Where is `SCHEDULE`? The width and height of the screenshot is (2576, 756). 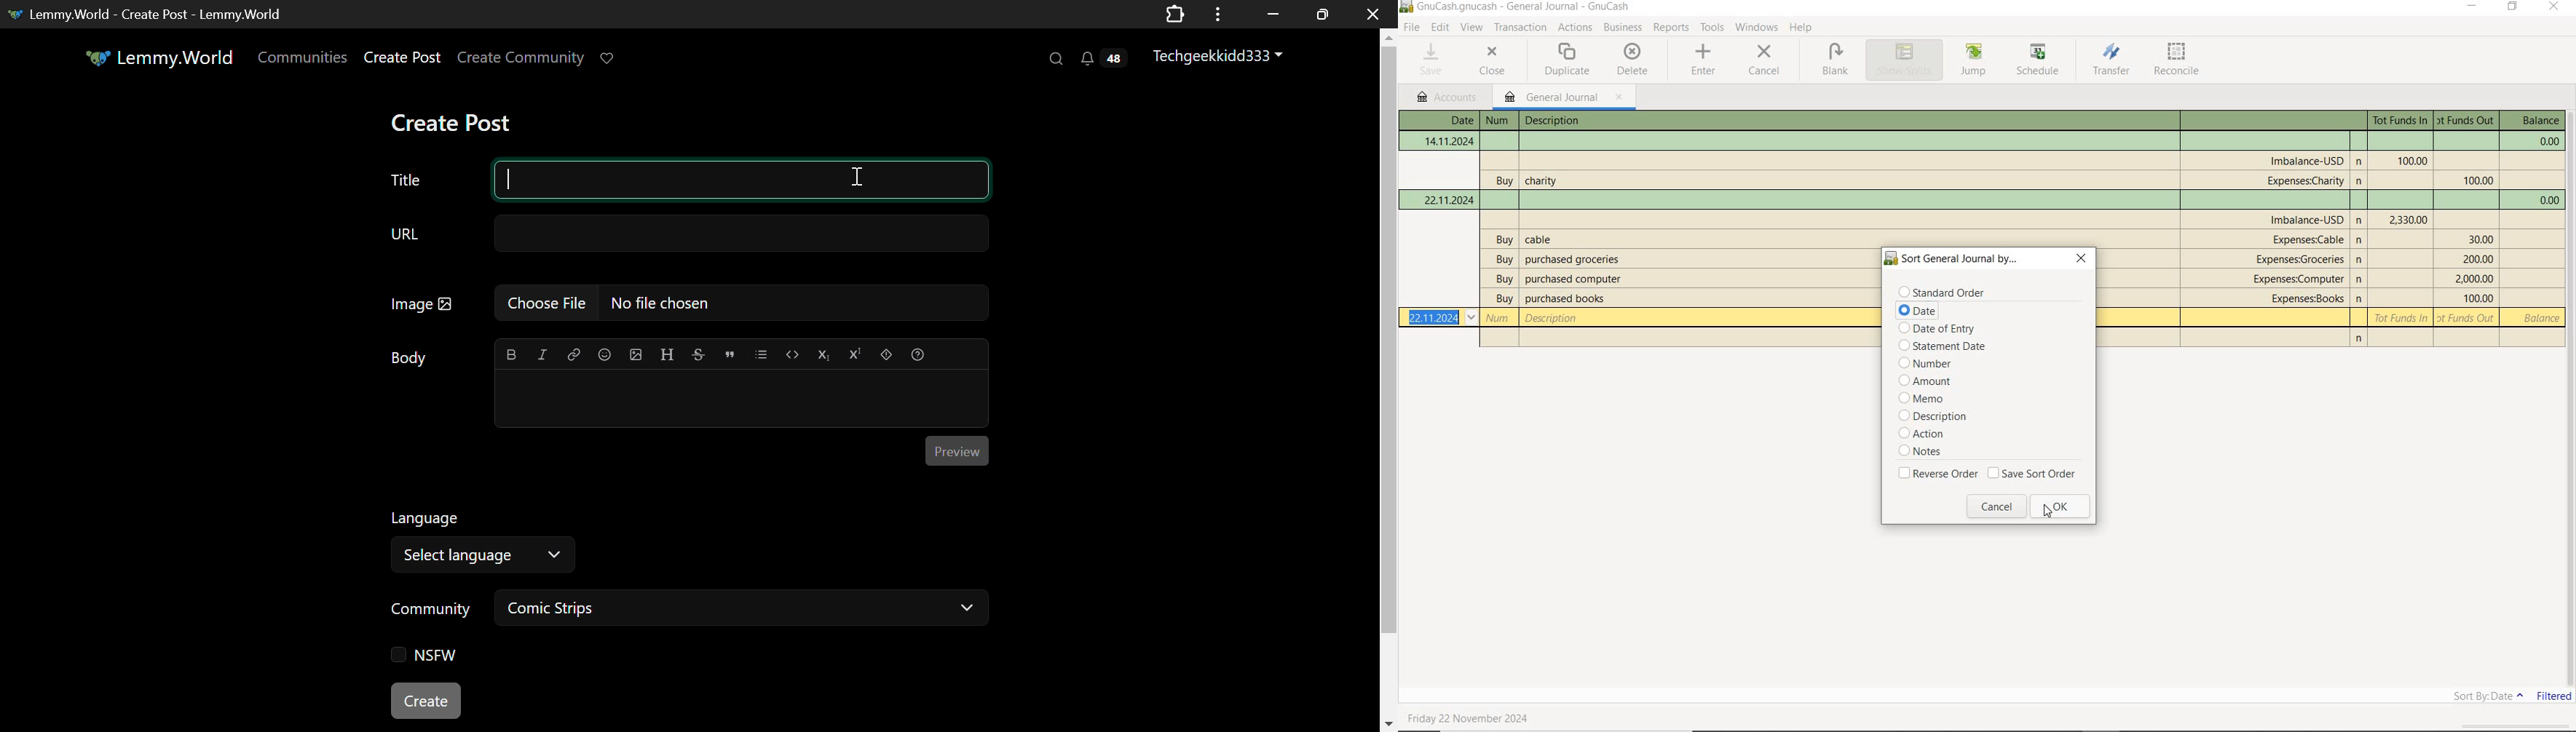 SCHEDULE is located at coordinates (2040, 60).